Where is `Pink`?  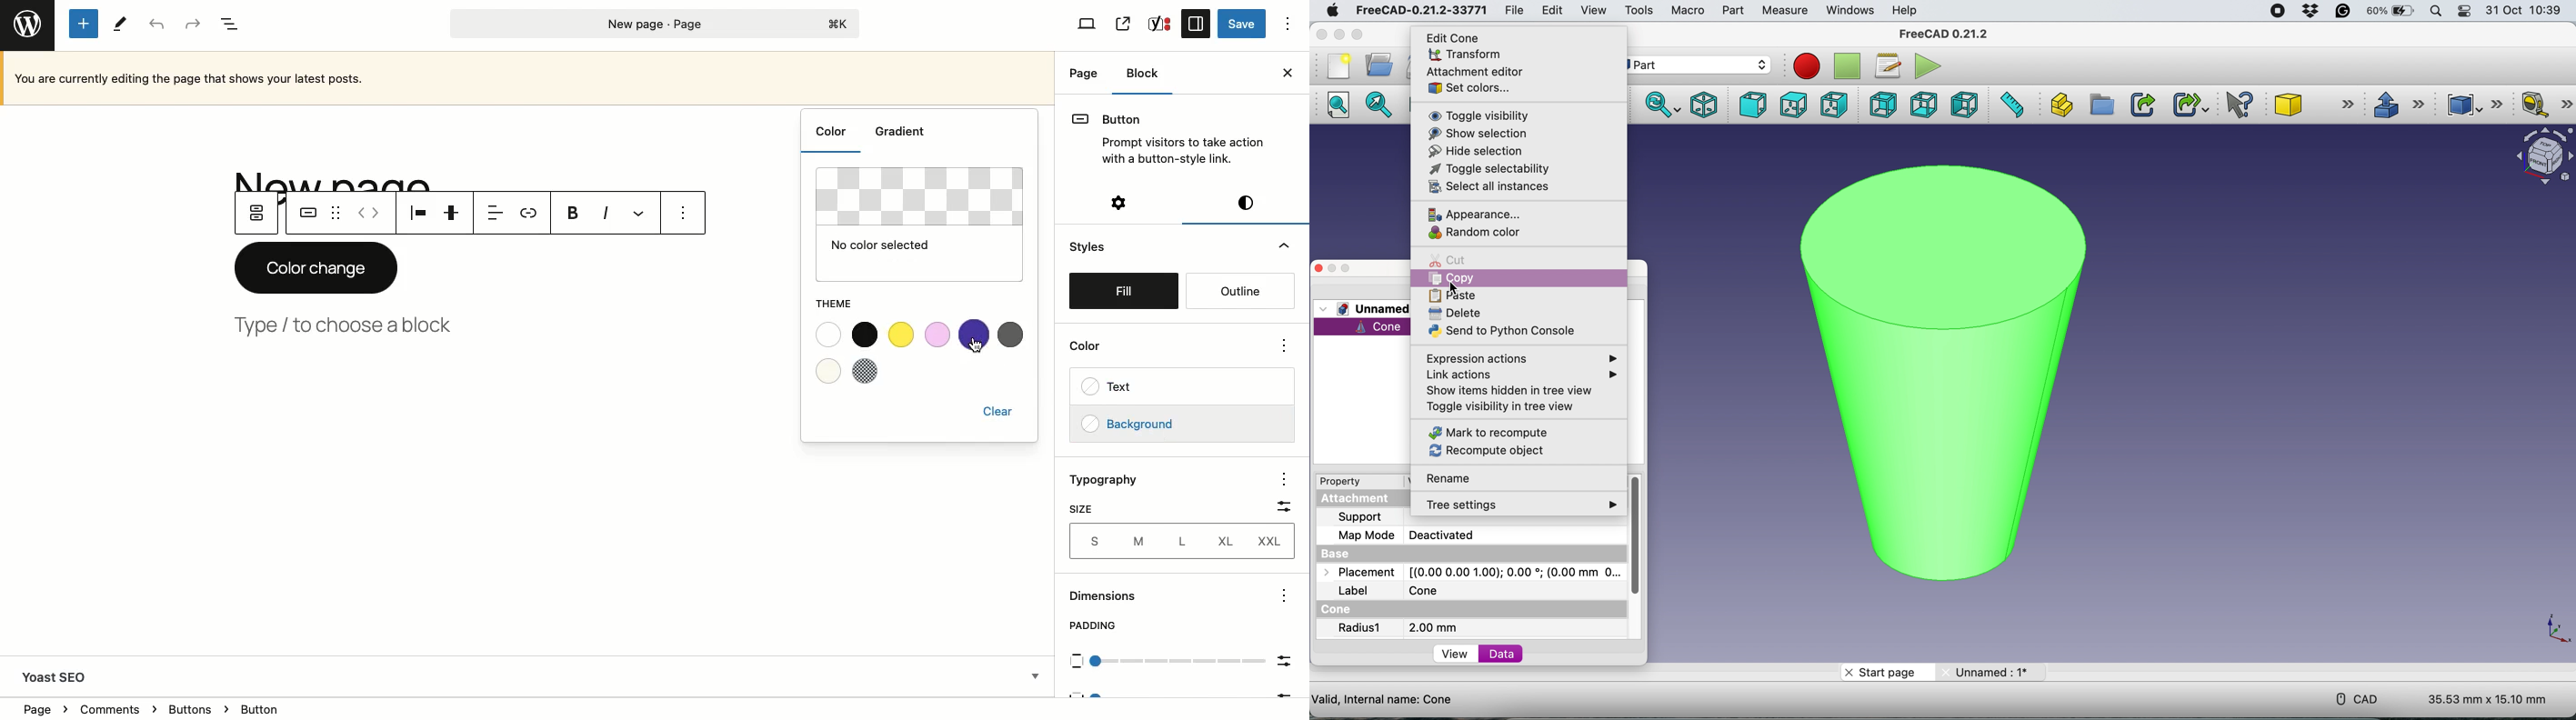
Pink is located at coordinates (937, 335).